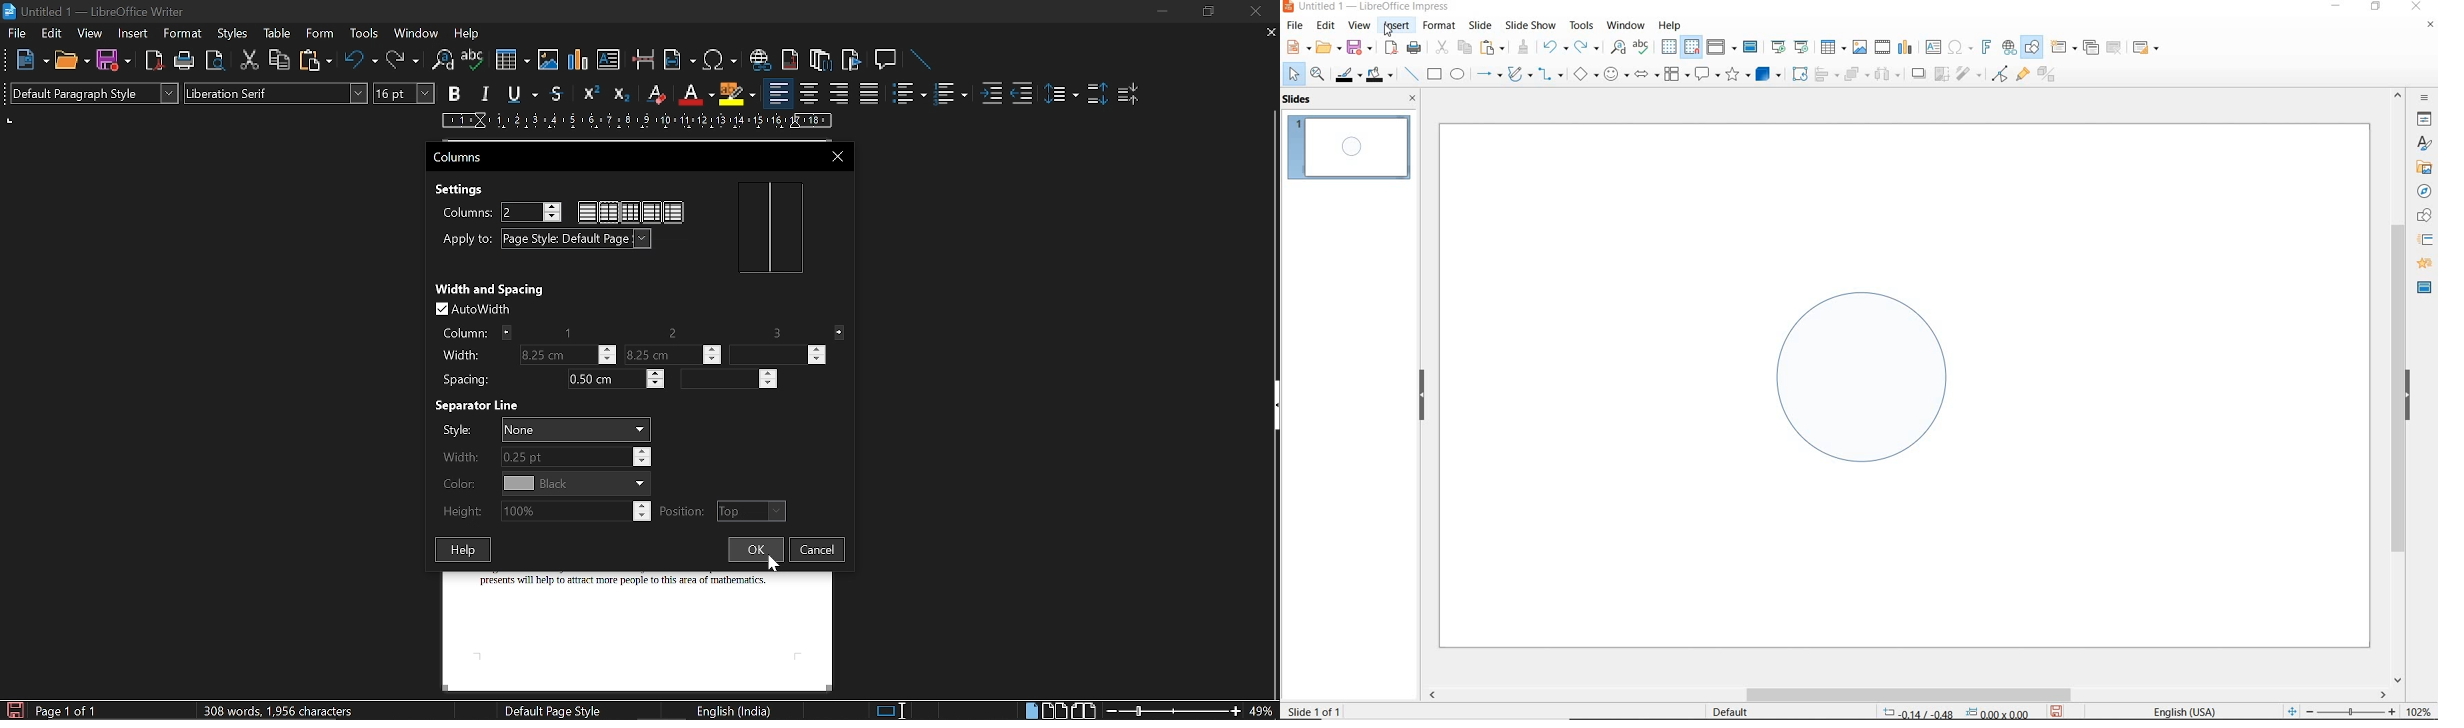 This screenshot has height=728, width=2464. Describe the element at coordinates (759, 60) in the screenshot. I see `Insert link` at that location.